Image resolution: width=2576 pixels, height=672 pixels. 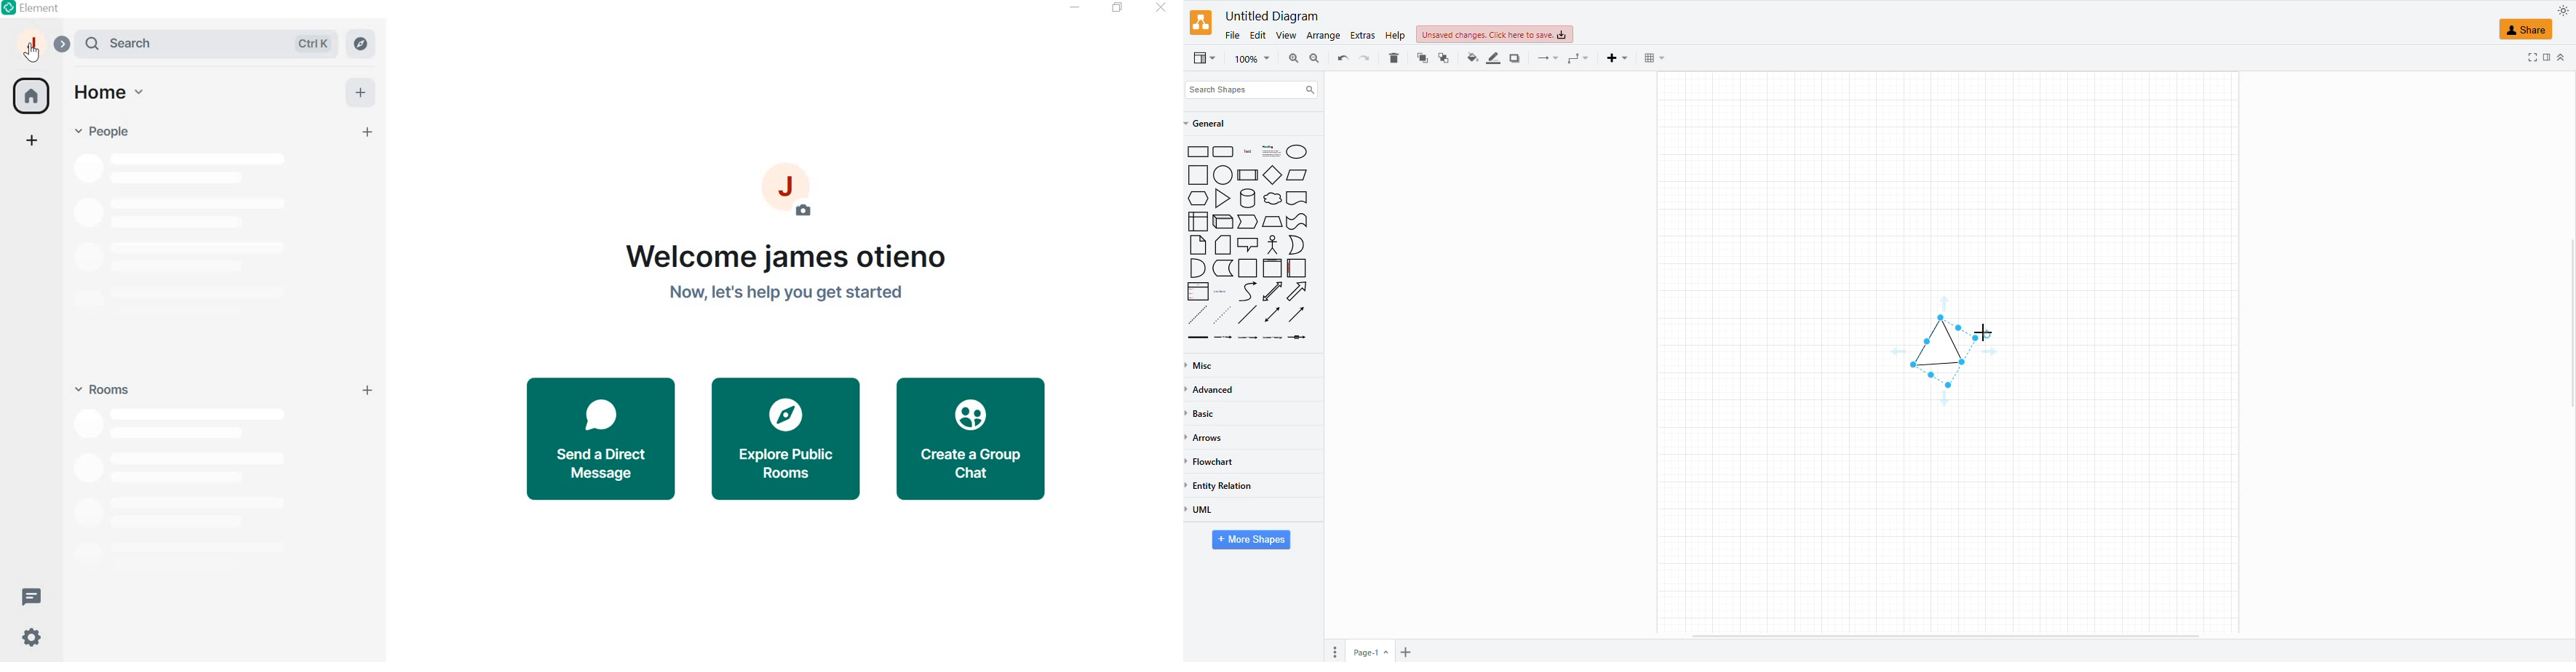 What do you see at coordinates (1205, 510) in the screenshot?
I see `uml` at bounding box center [1205, 510].